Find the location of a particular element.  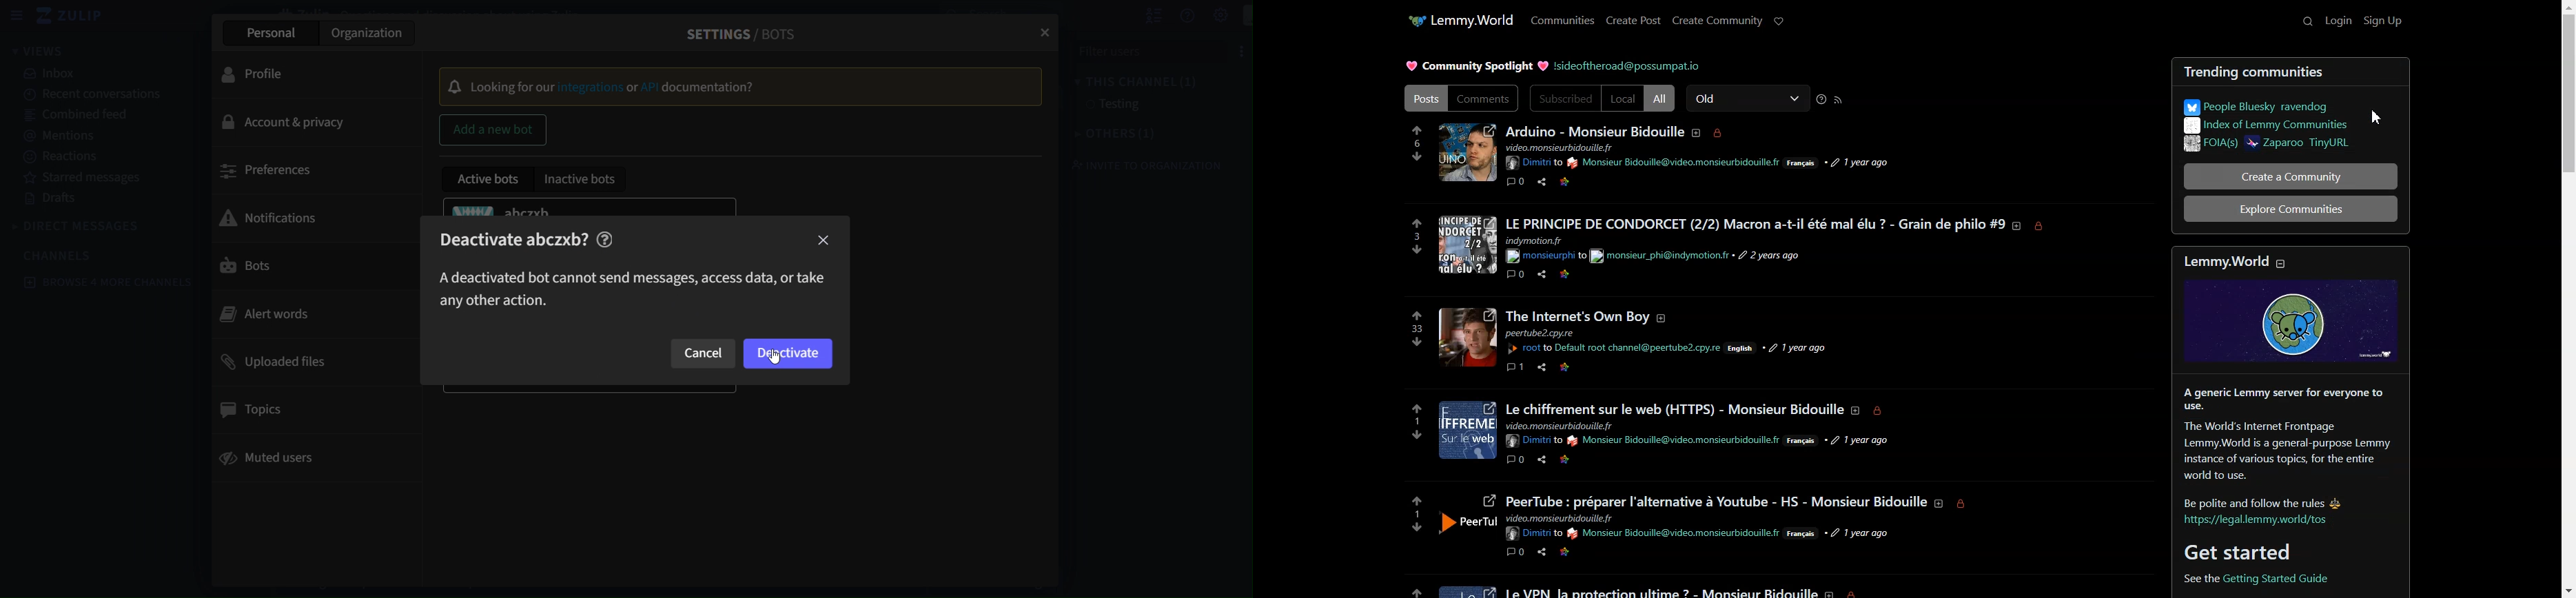

combined feed is located at coordinates (77, 116).